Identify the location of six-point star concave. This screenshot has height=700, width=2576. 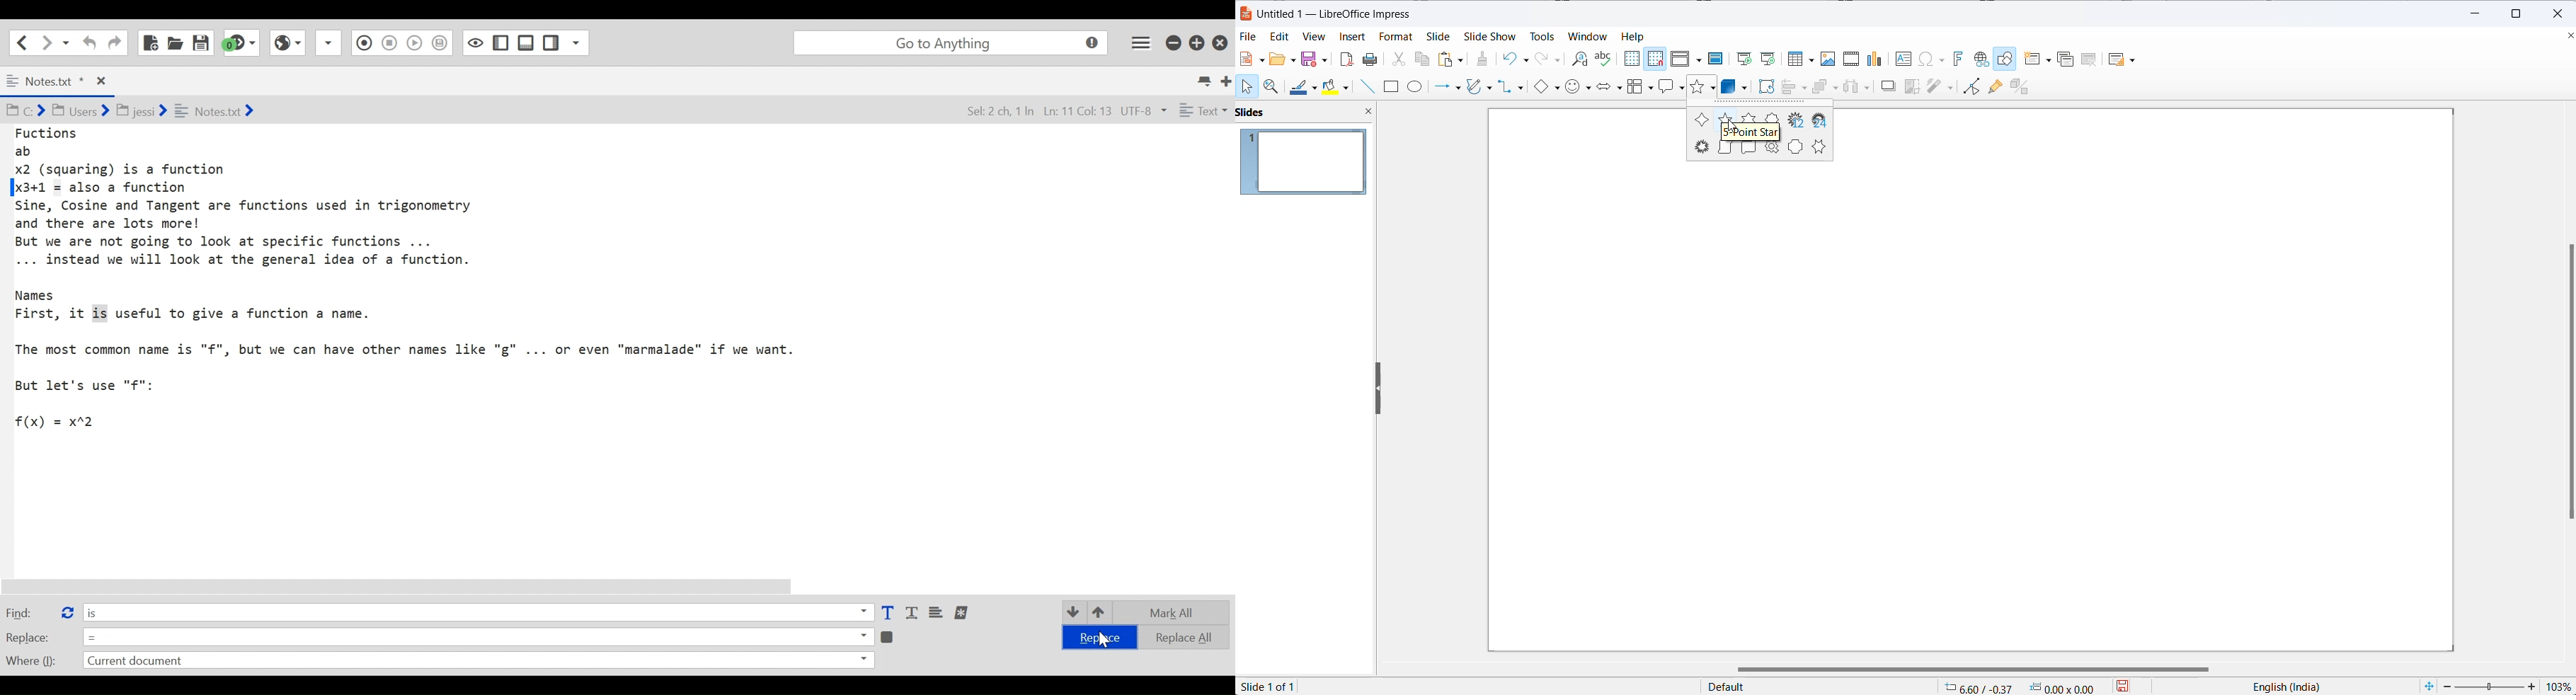
(1822, 149).